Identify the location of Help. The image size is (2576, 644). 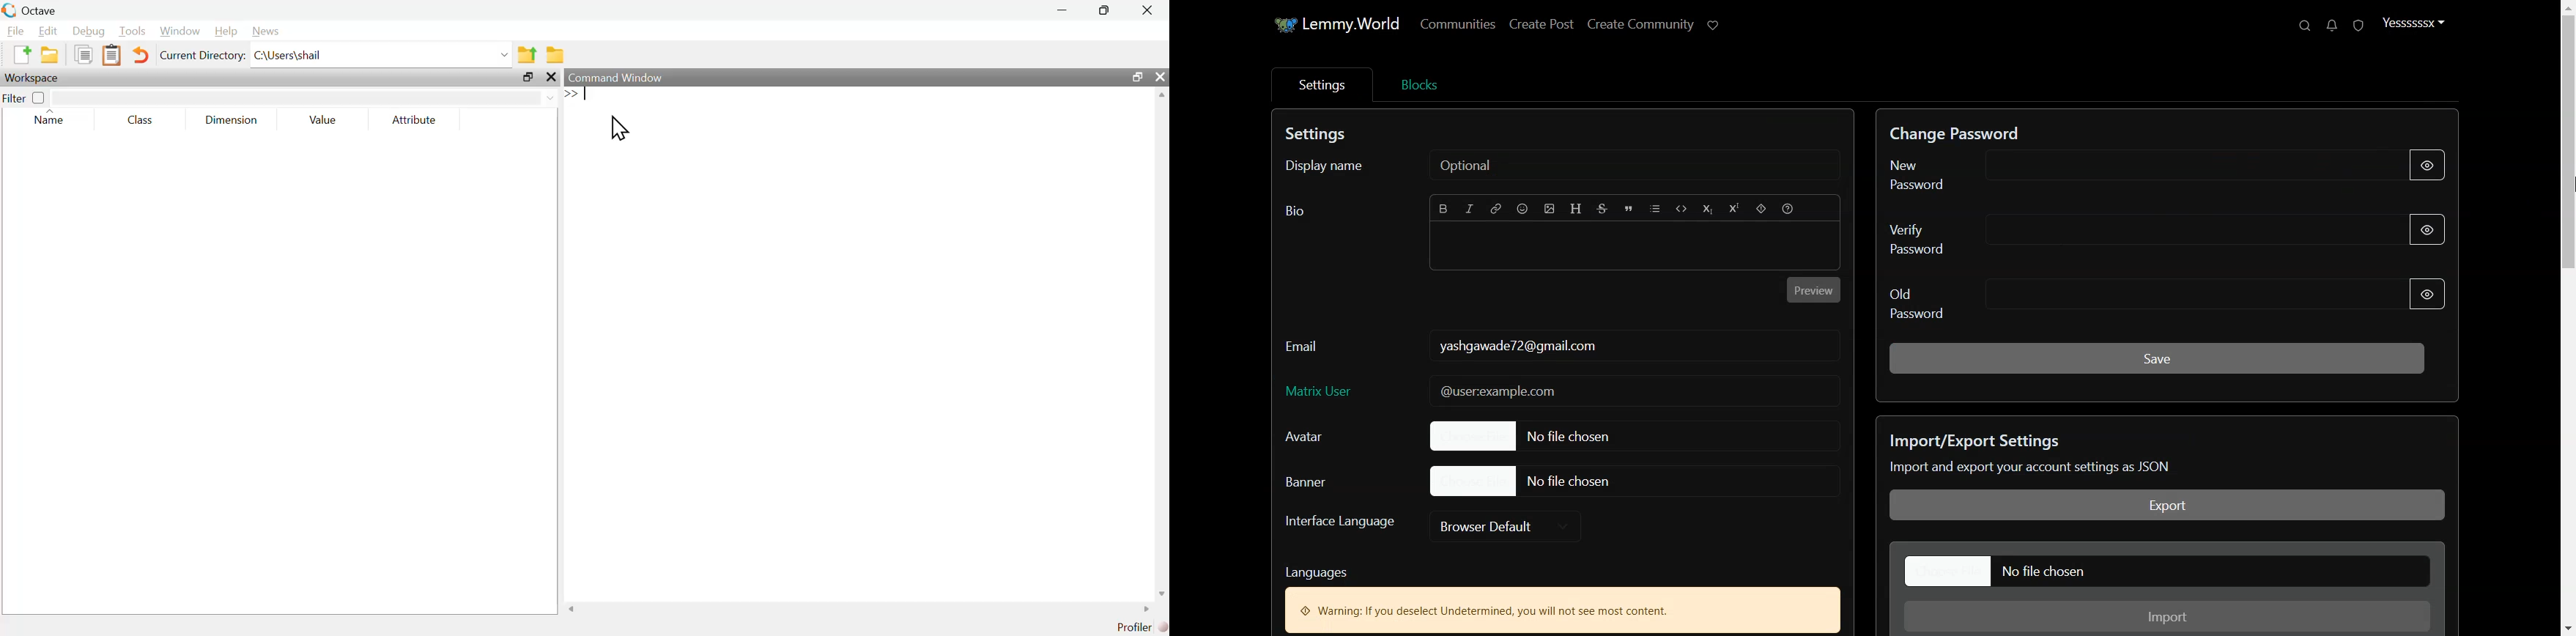
(227, 32).